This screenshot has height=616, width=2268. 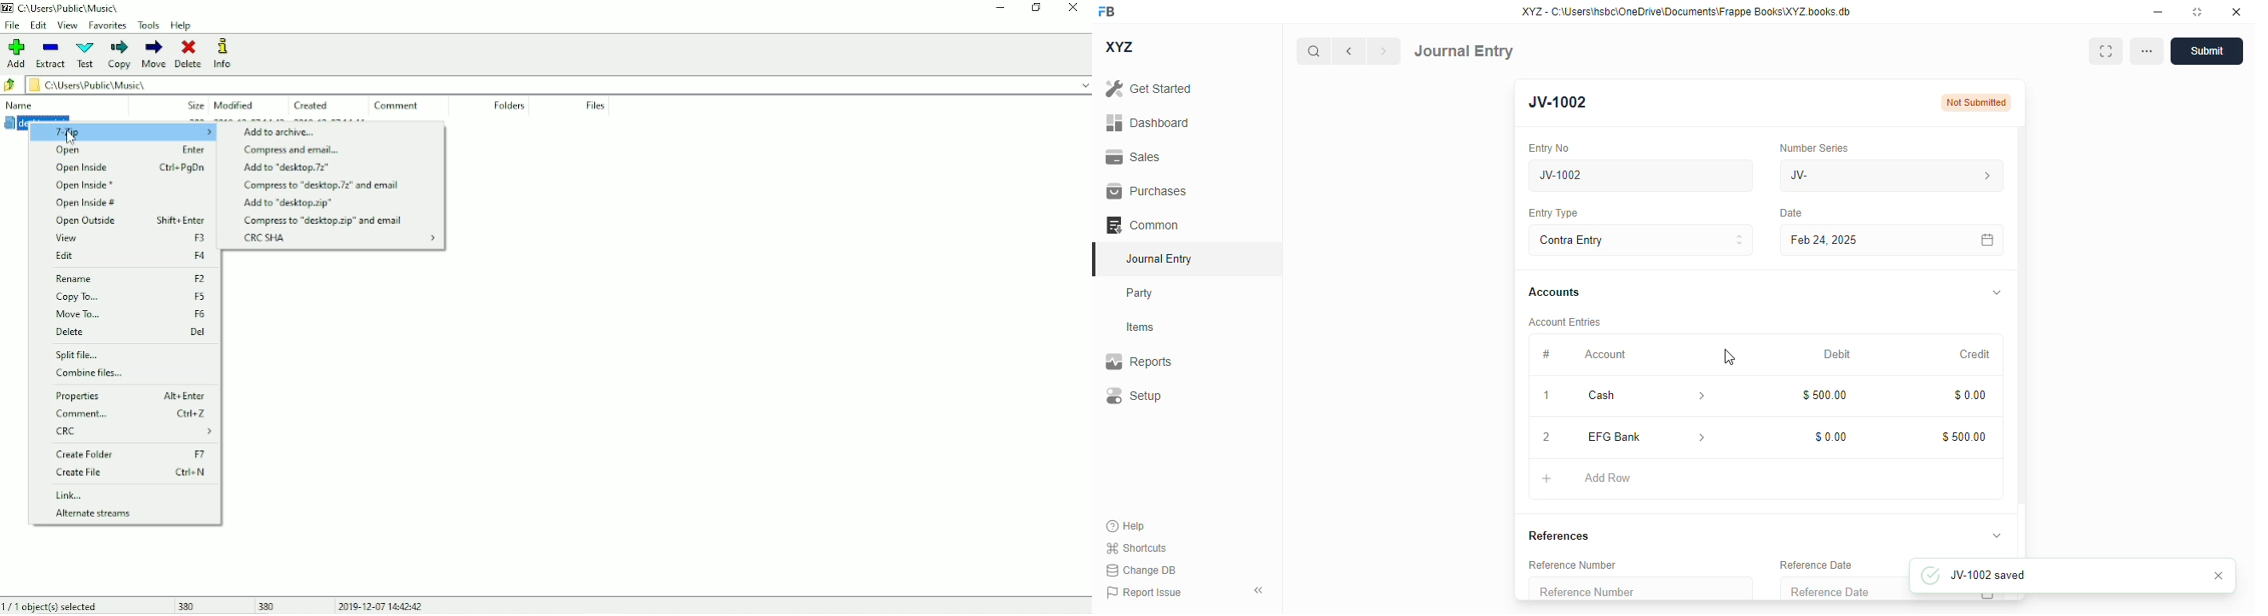 I want to click on account information, so click(x=1699, y=396).